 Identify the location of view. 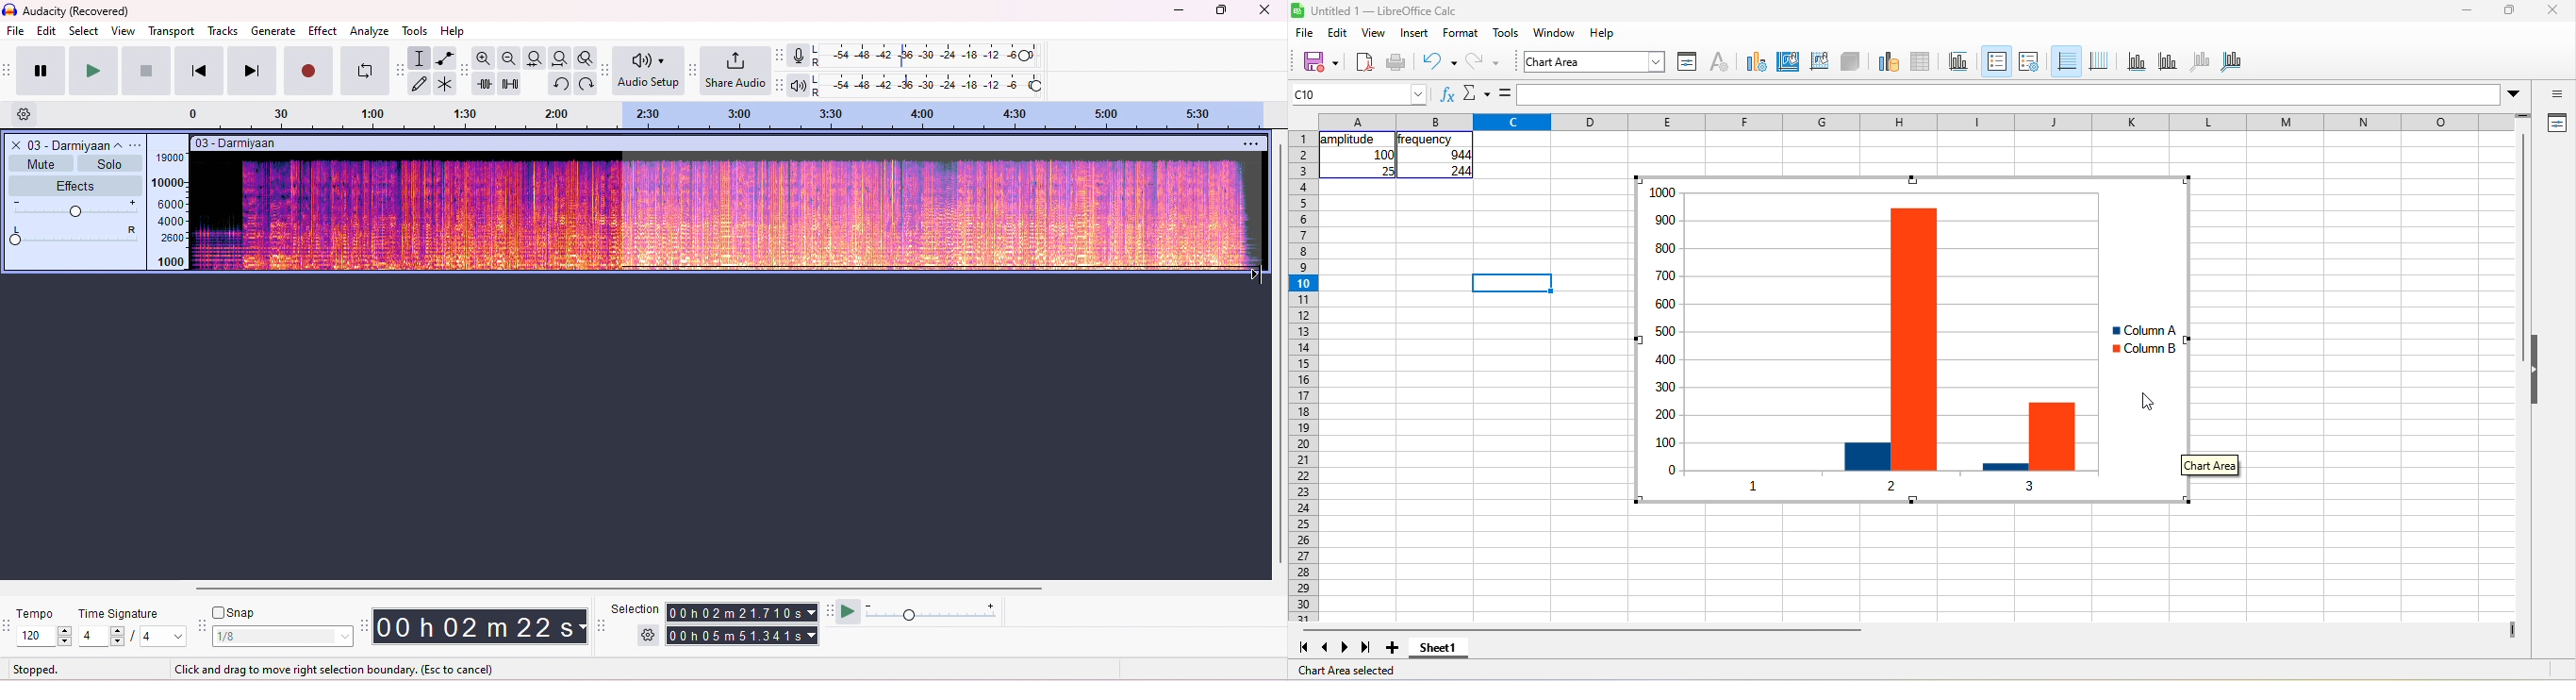
(124, 31).